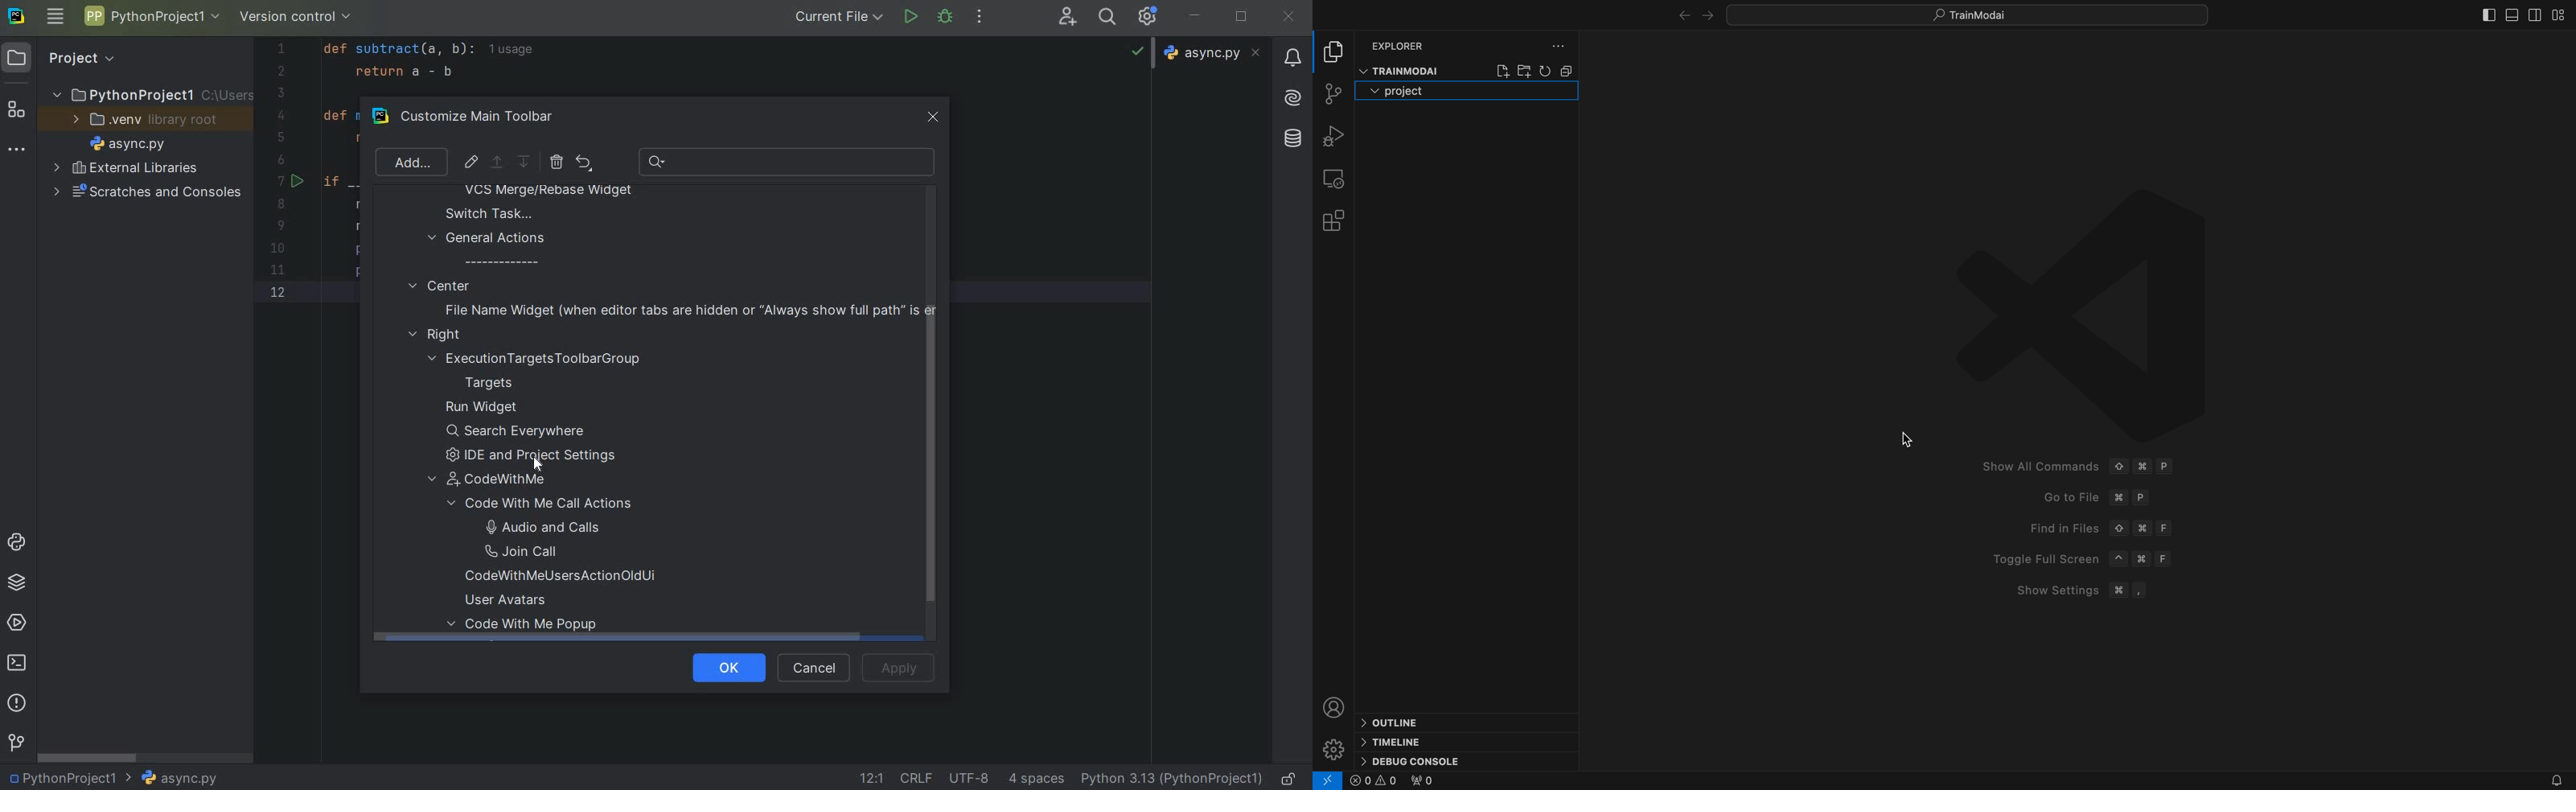  What do you see at coordinates (1424, 760) in the screenshot?
I see `debug console` at bounding box center [1424, 760].